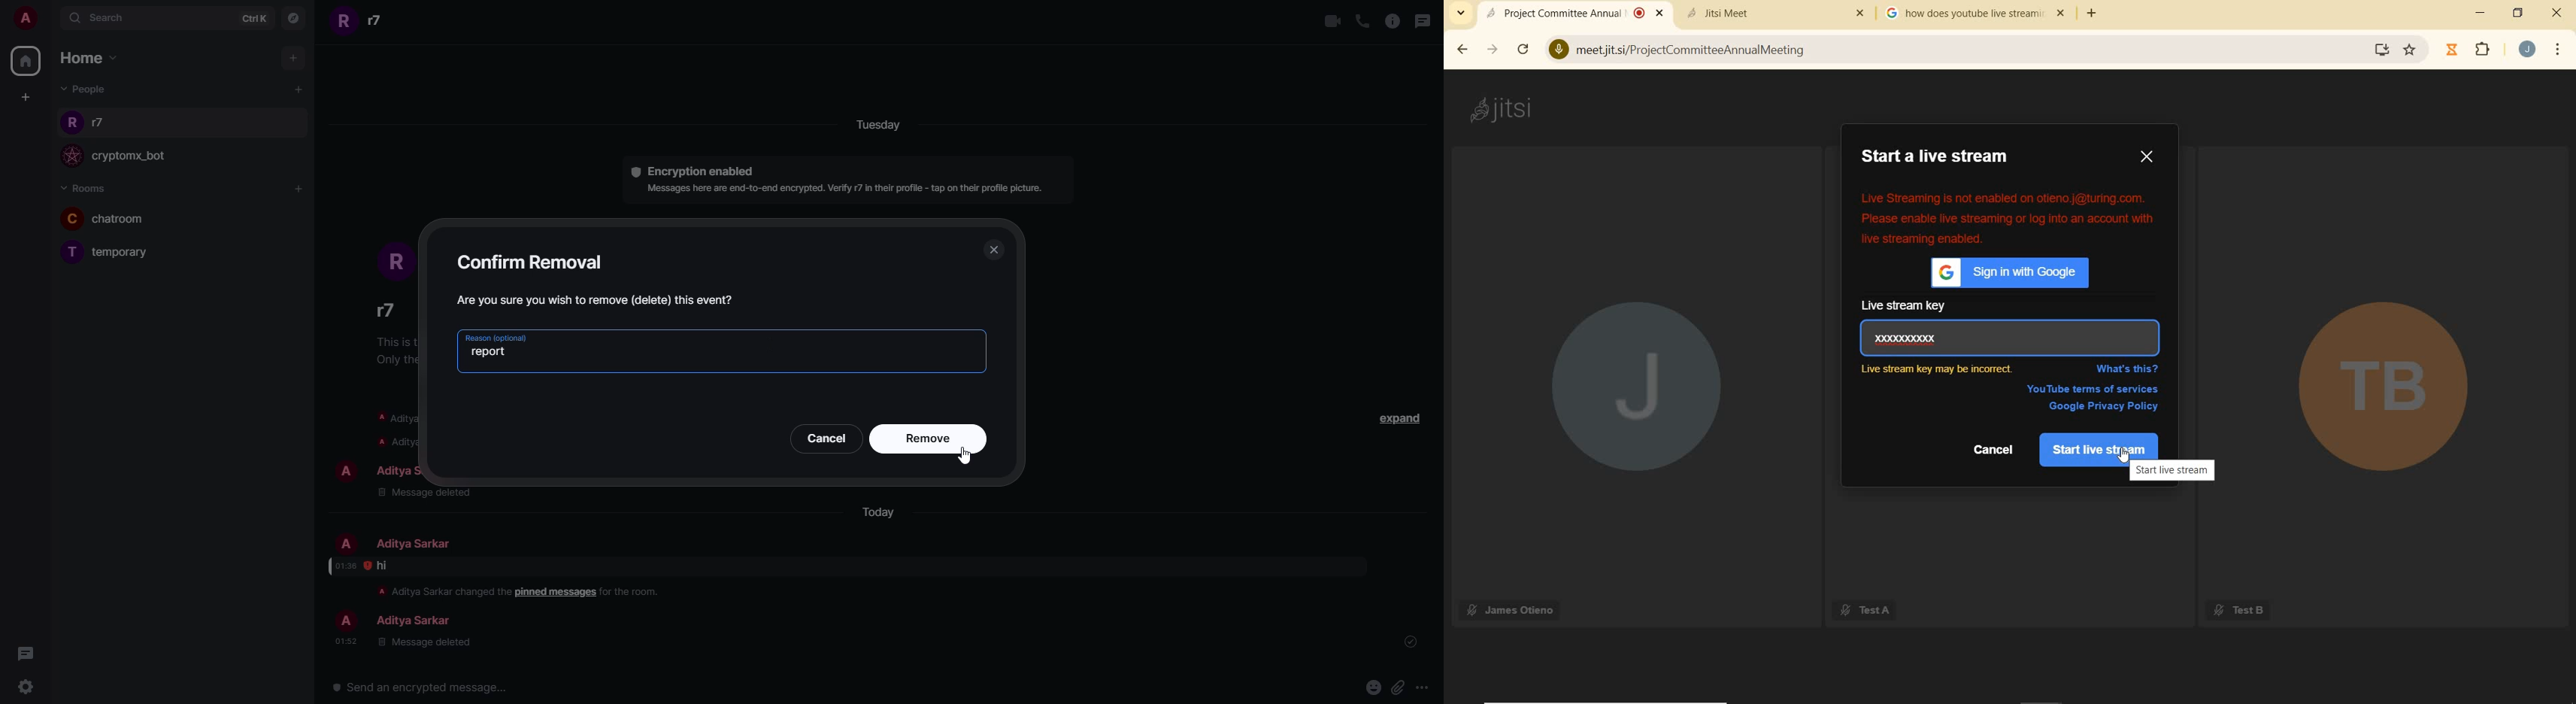 The height and width of the screenshot is (728, 2576). What do you see at coordinates (30, 654) in the screenshot?
I see `threads` at bounding box center [30, 654].